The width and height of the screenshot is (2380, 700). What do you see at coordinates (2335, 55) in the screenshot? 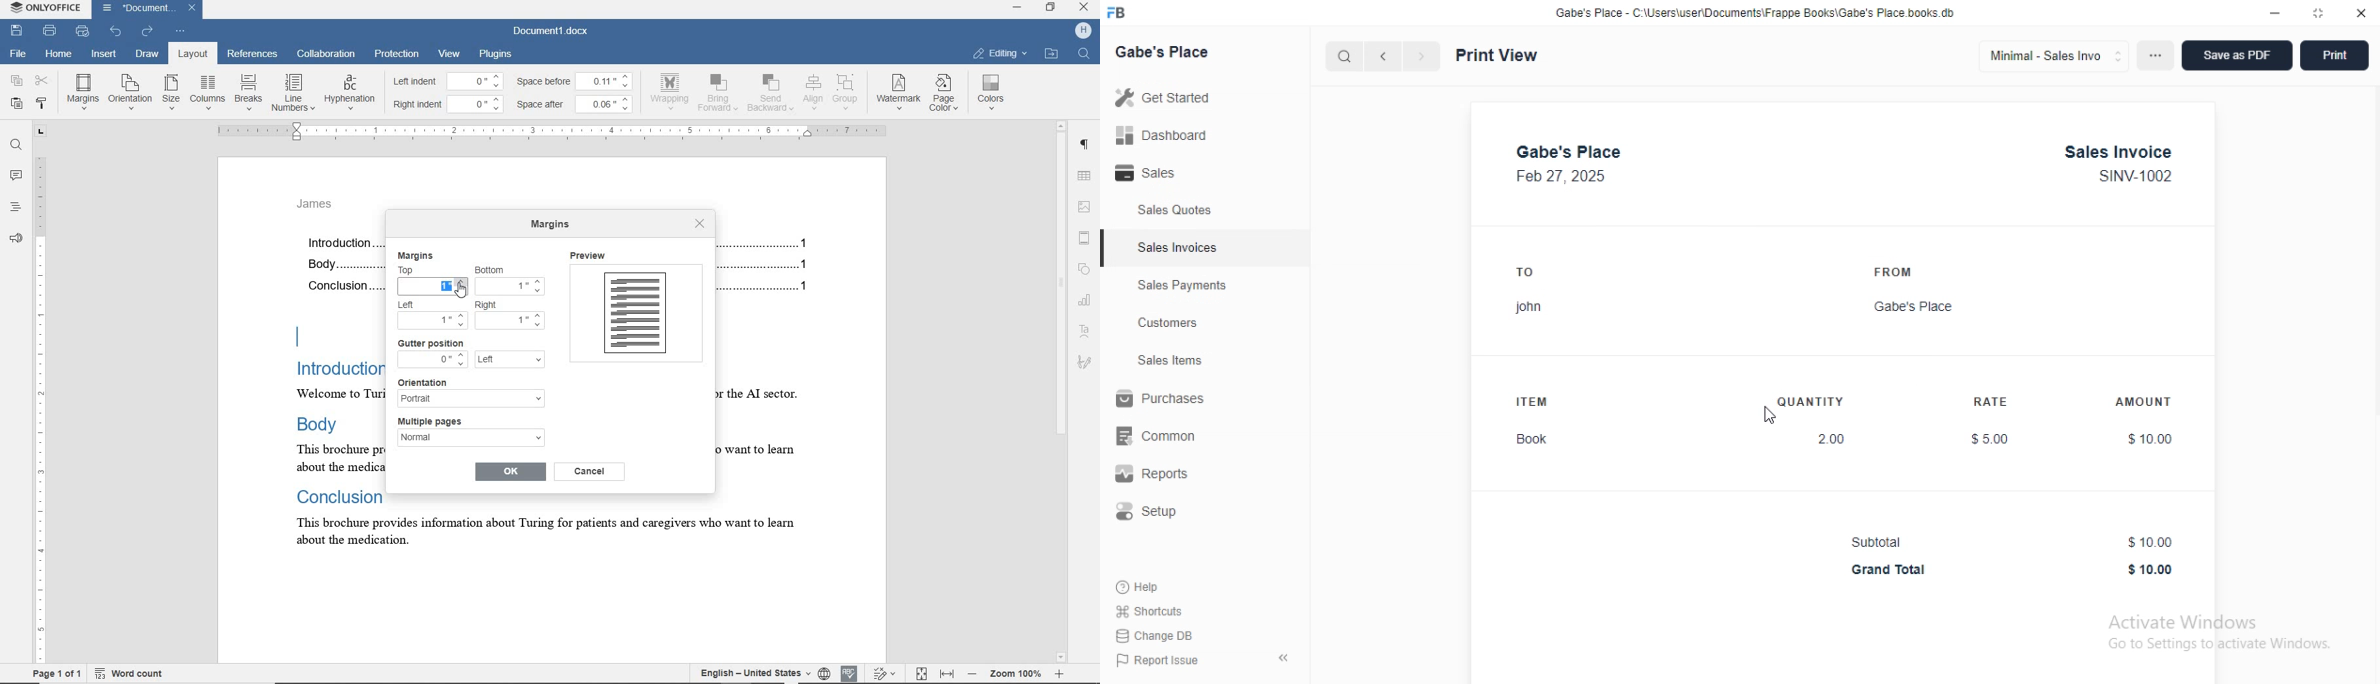
I see `print` at bounding box center [2335, 55].